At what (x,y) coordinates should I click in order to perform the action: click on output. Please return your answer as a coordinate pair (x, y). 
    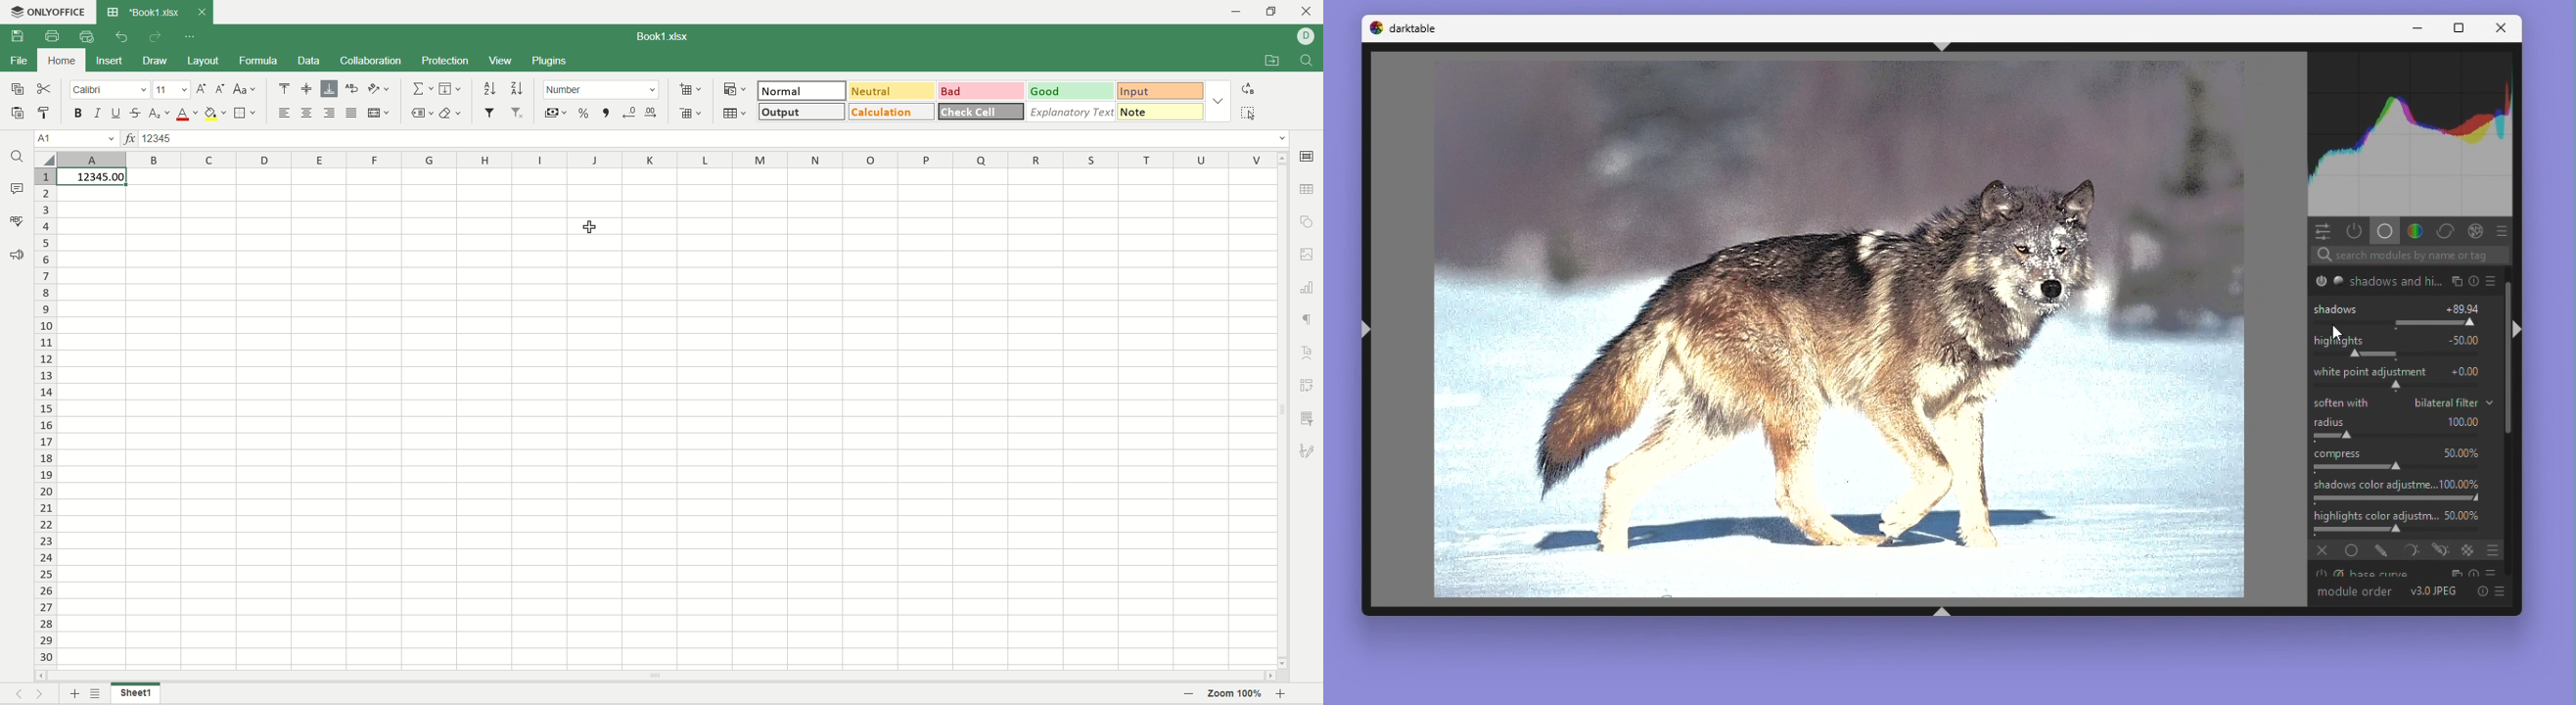
    Looking at the image, I should click on (801, 111).